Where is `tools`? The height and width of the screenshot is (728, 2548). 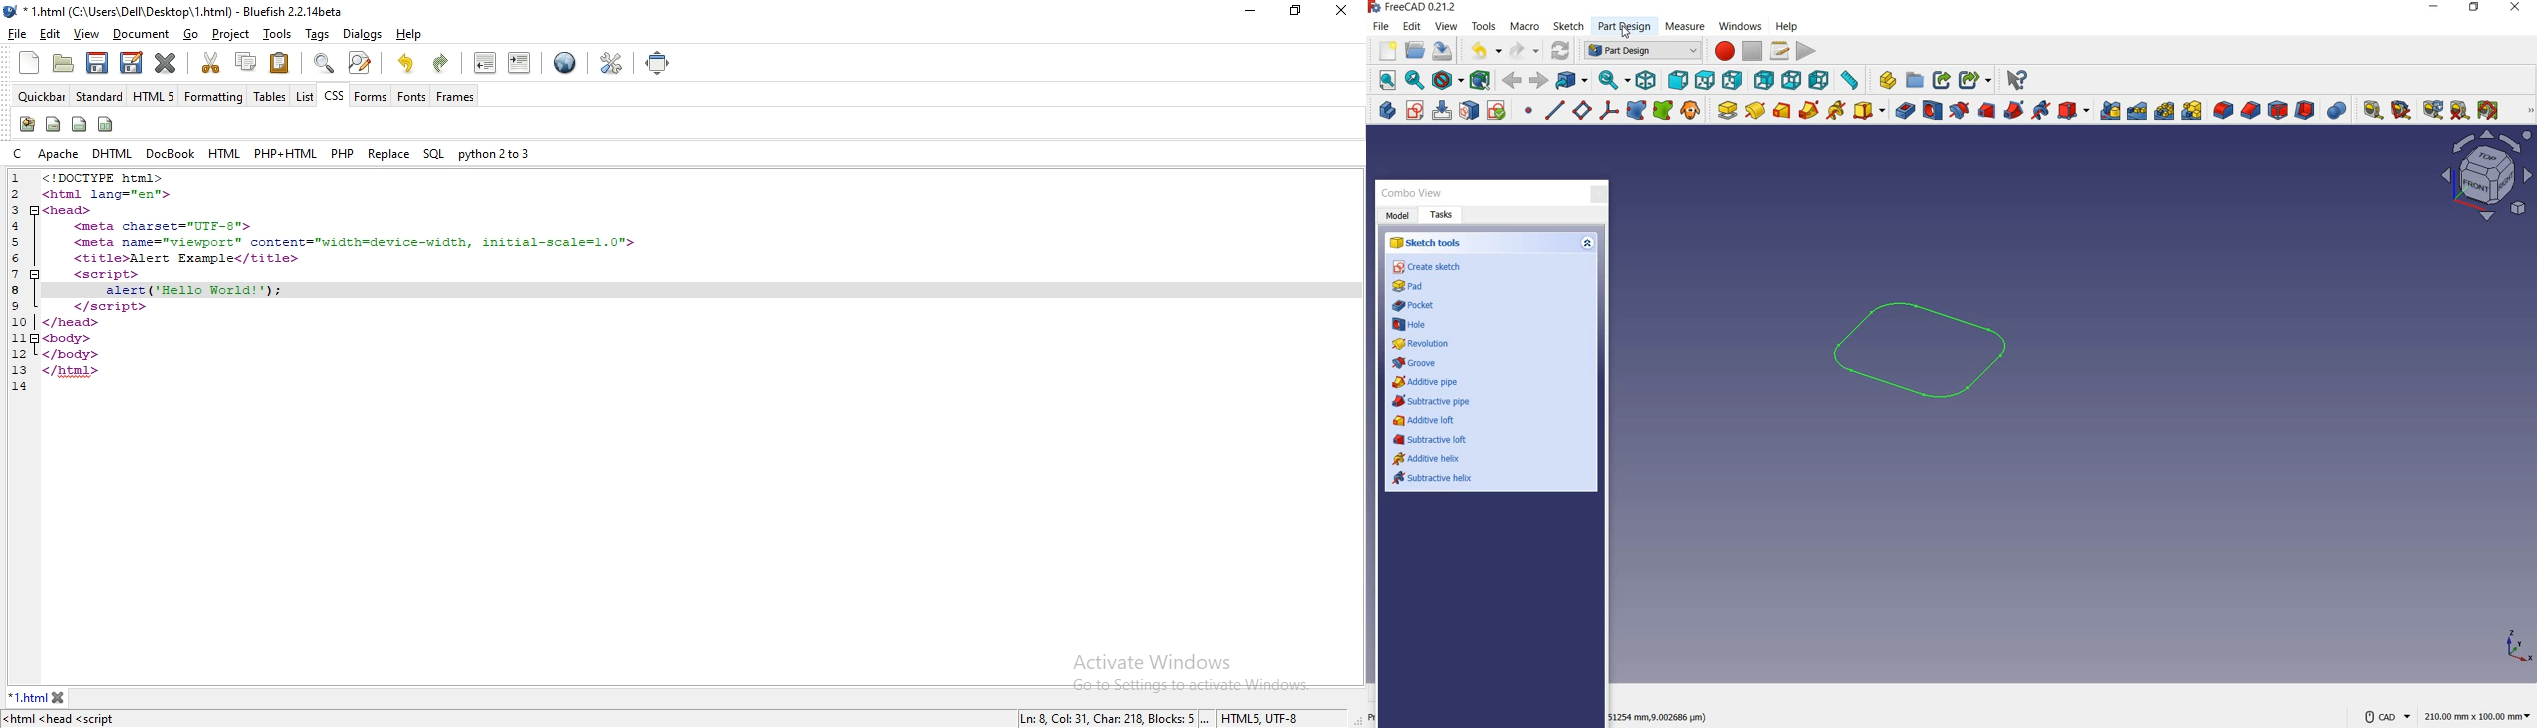 tools is located at coordinates (610, 63).